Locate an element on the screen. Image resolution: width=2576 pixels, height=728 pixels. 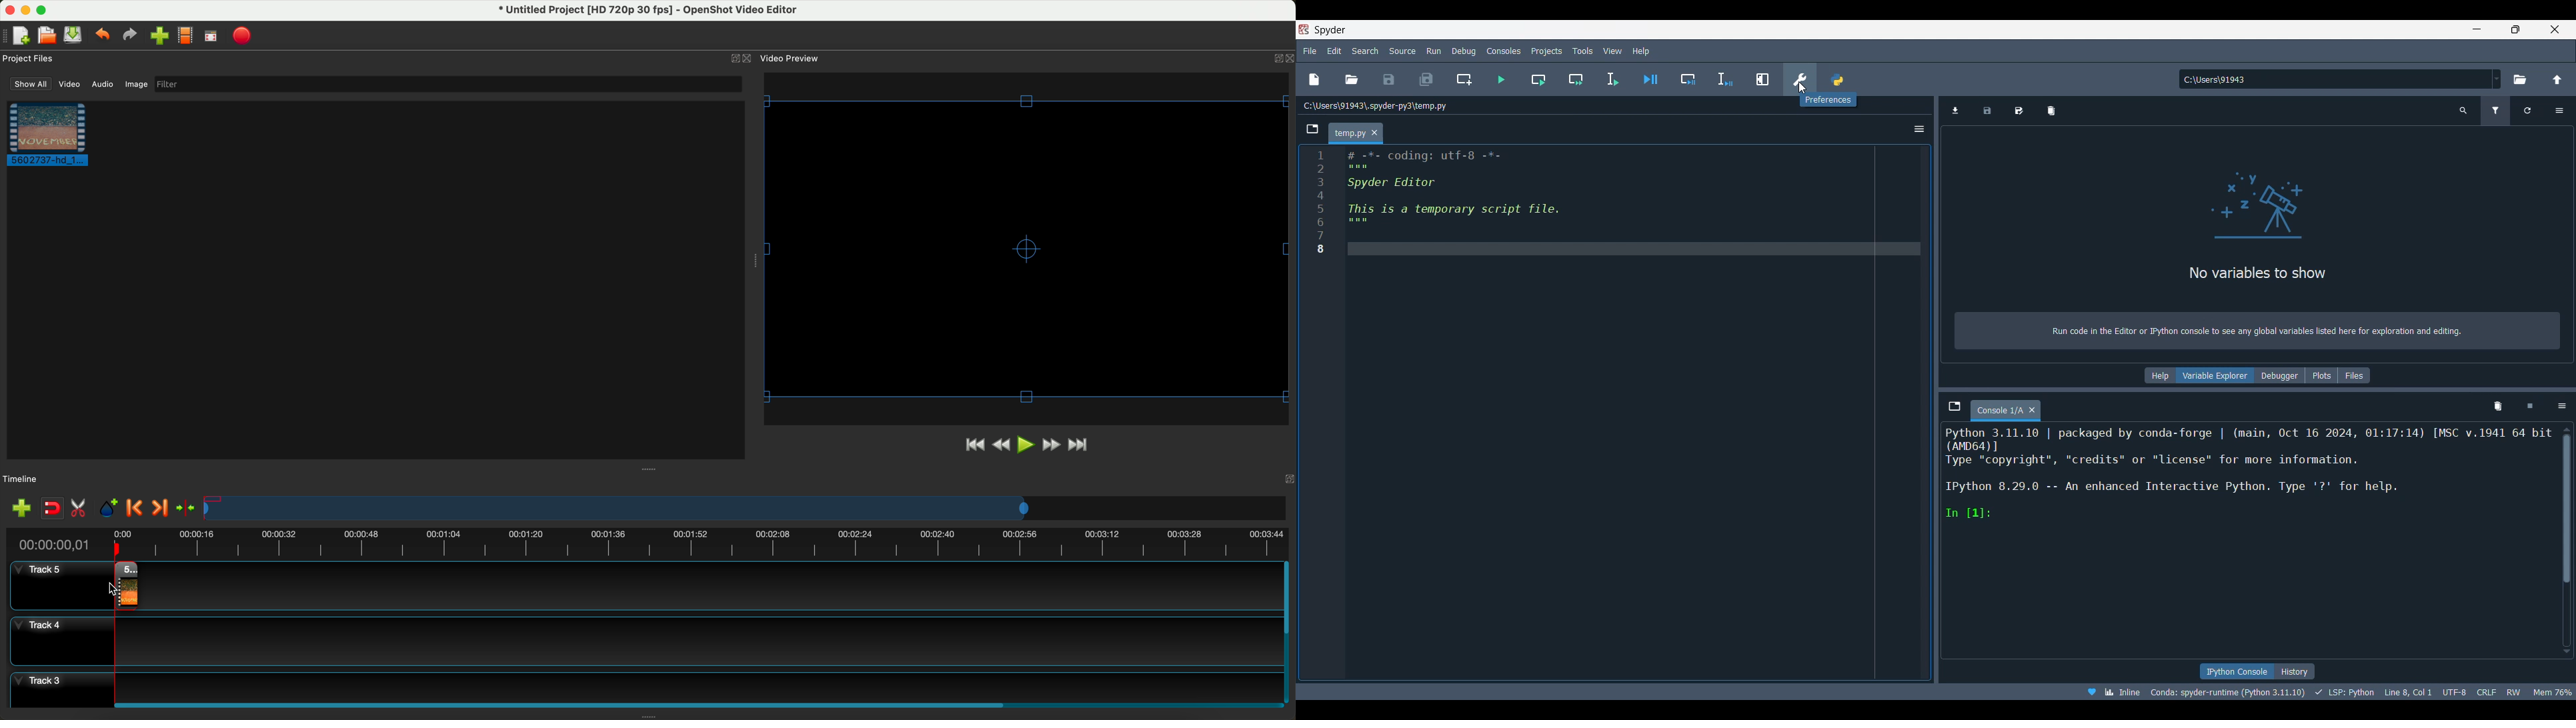
rw is located at coordinates (2516, 693).